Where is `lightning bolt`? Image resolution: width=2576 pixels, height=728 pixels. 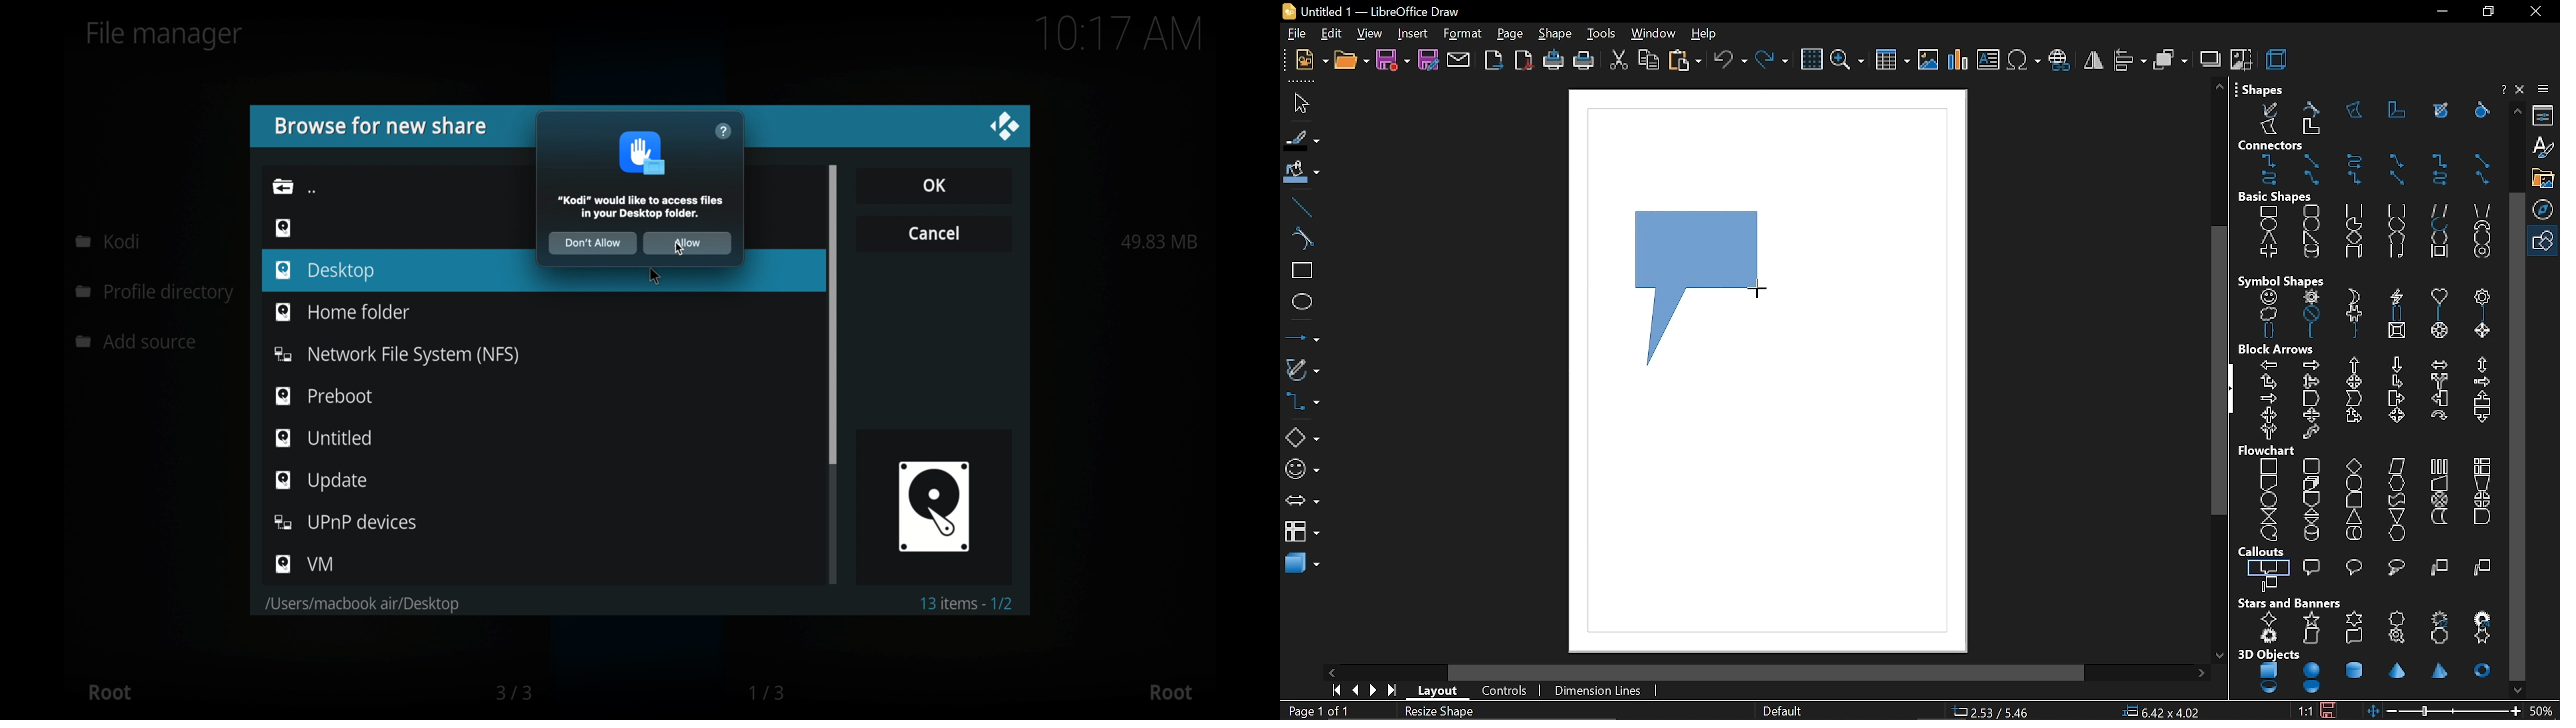 lightning bolt is located at coordinates (2393, 298).